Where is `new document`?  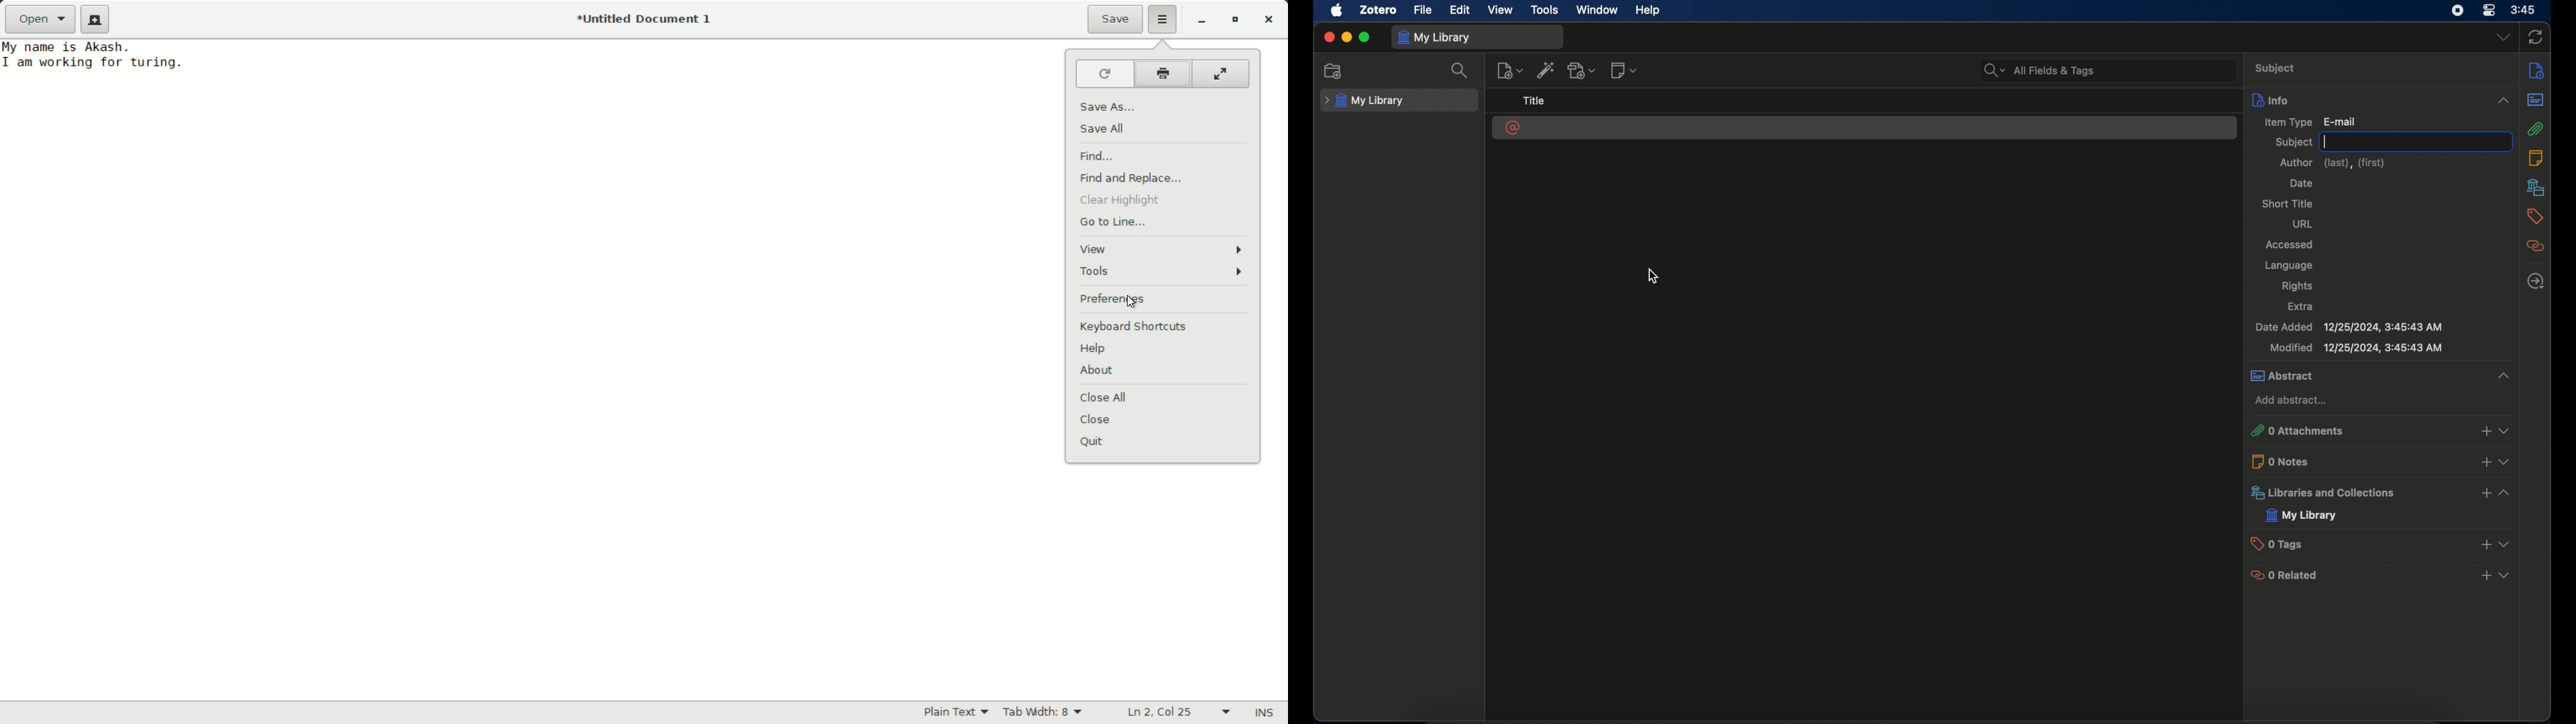
new document is located at coordinates (95, 19).